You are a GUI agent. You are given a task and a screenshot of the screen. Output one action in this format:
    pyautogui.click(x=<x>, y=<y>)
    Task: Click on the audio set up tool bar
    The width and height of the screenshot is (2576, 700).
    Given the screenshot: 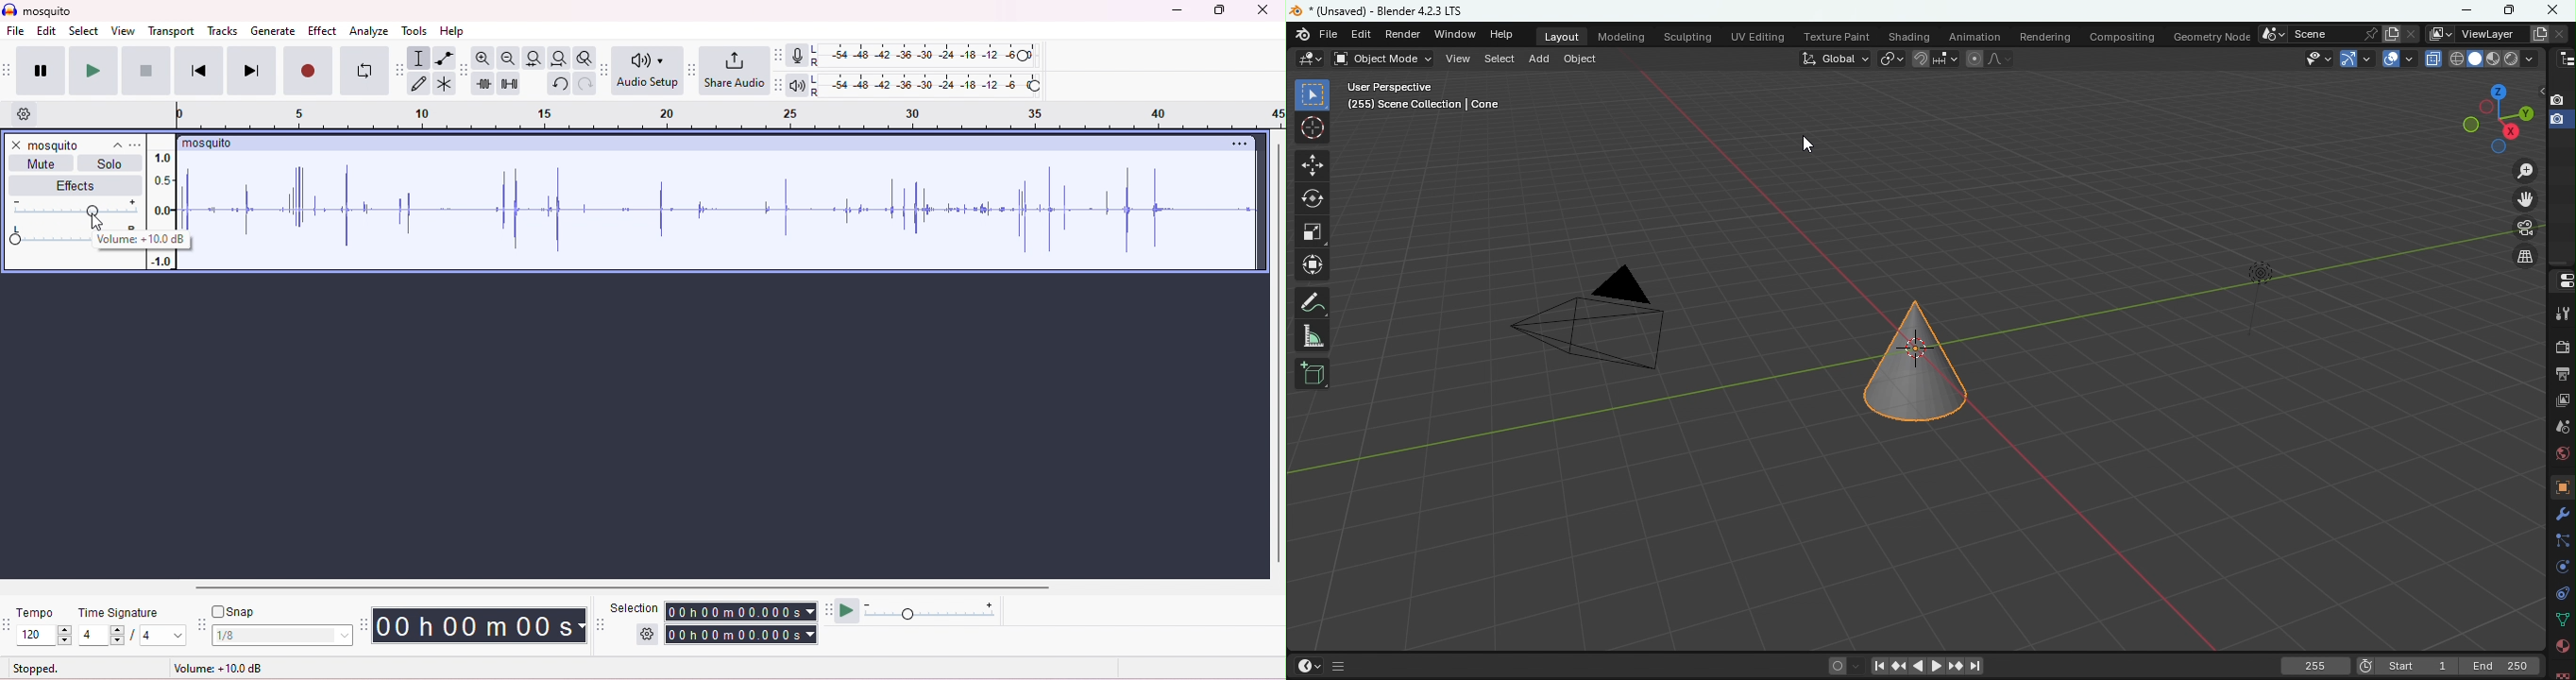 What is the action you would take?
    pyautogui.click(x=607, y=69)
    